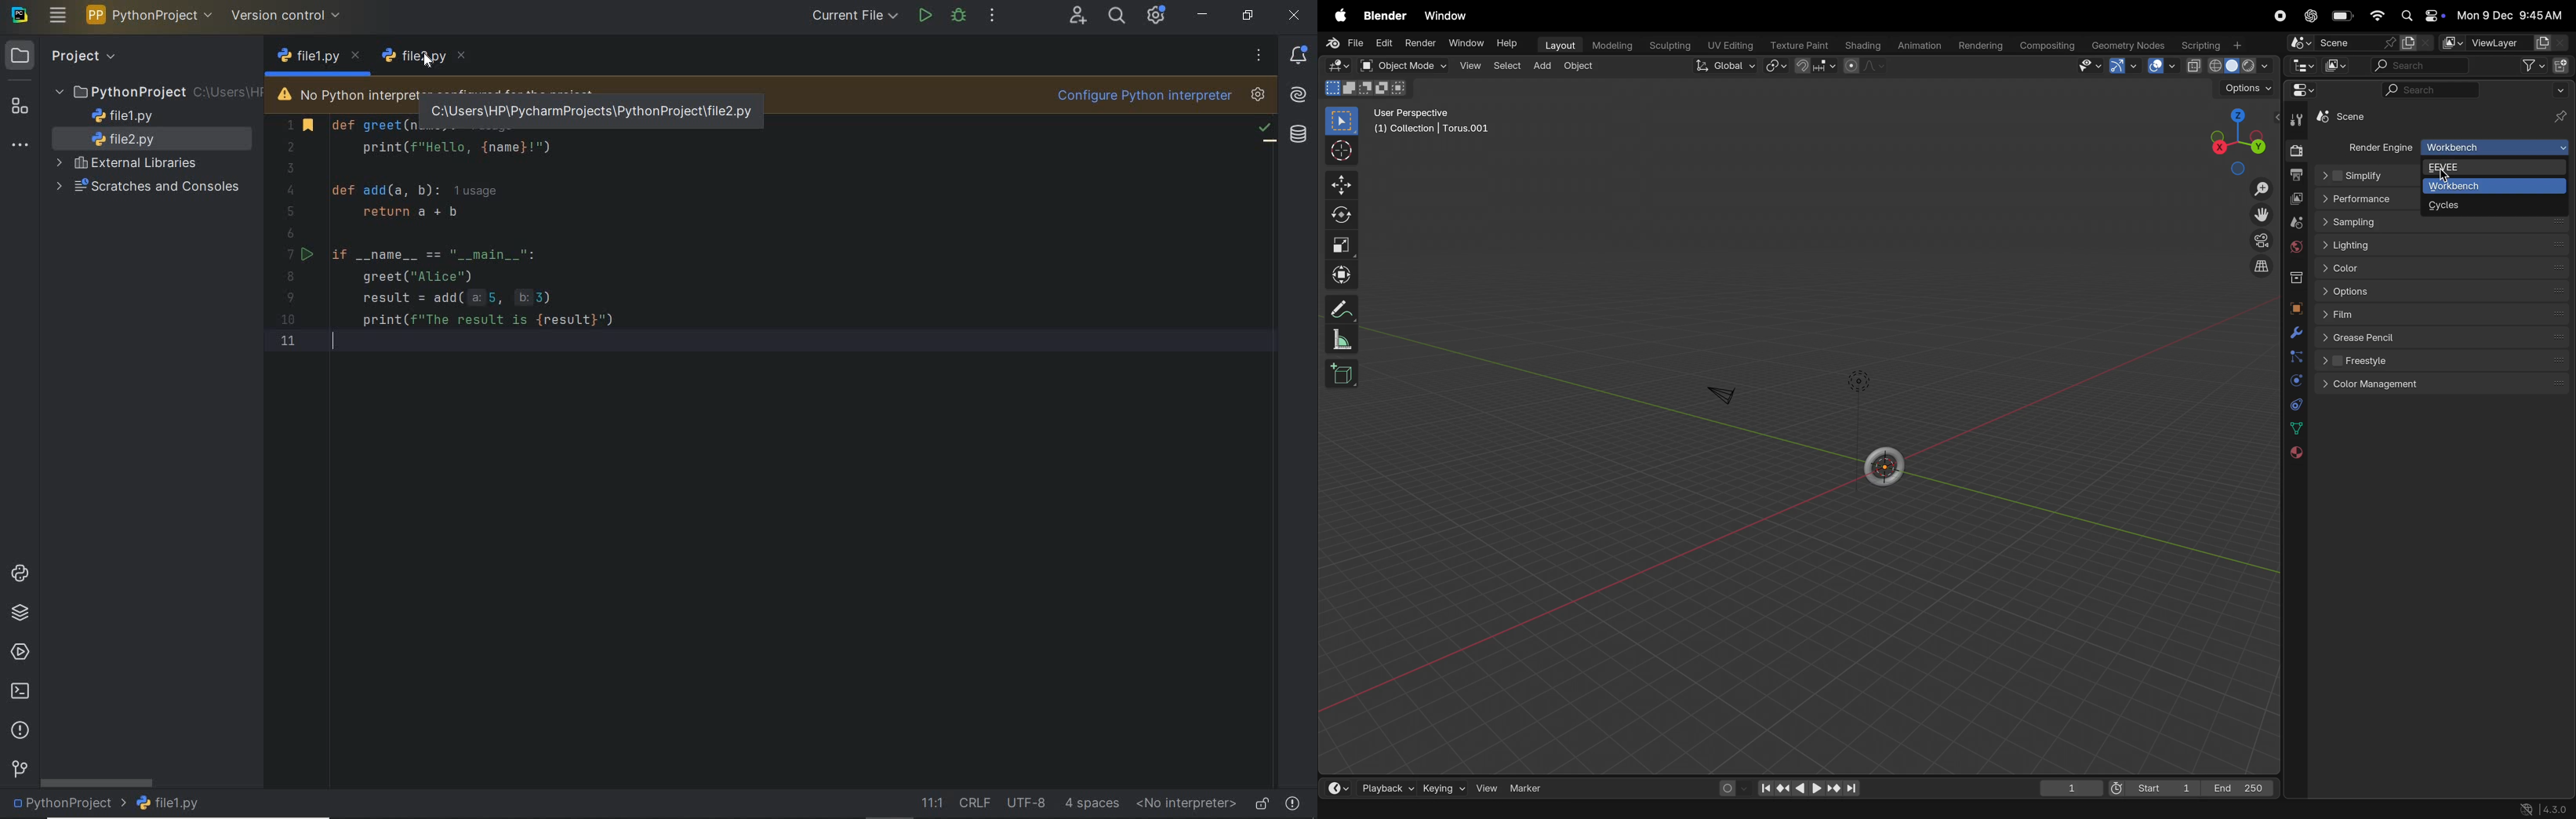  Describe the element at coordinates (1366, 90) in the screenshot. I see `mode` at that location.